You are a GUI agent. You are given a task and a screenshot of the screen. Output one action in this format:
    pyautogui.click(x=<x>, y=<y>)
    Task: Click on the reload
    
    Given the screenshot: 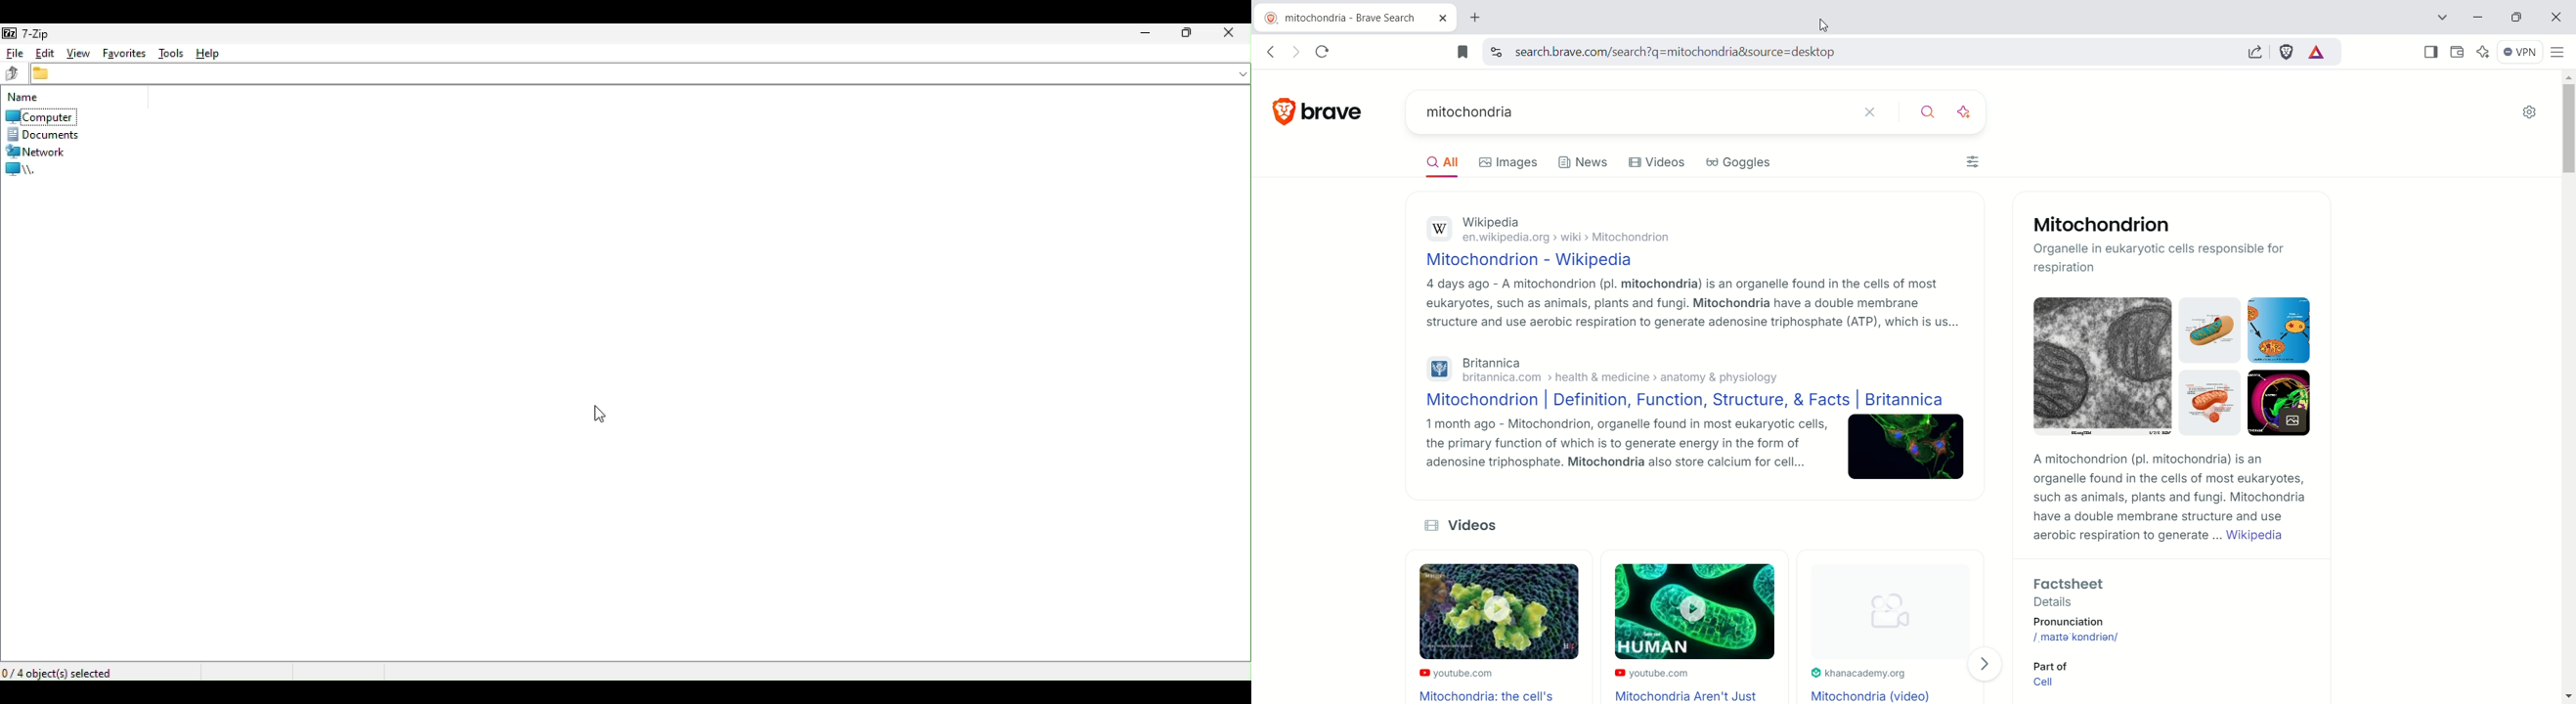 What is the action you would take?
    pyautogui.click(x=1324, y=50)
    